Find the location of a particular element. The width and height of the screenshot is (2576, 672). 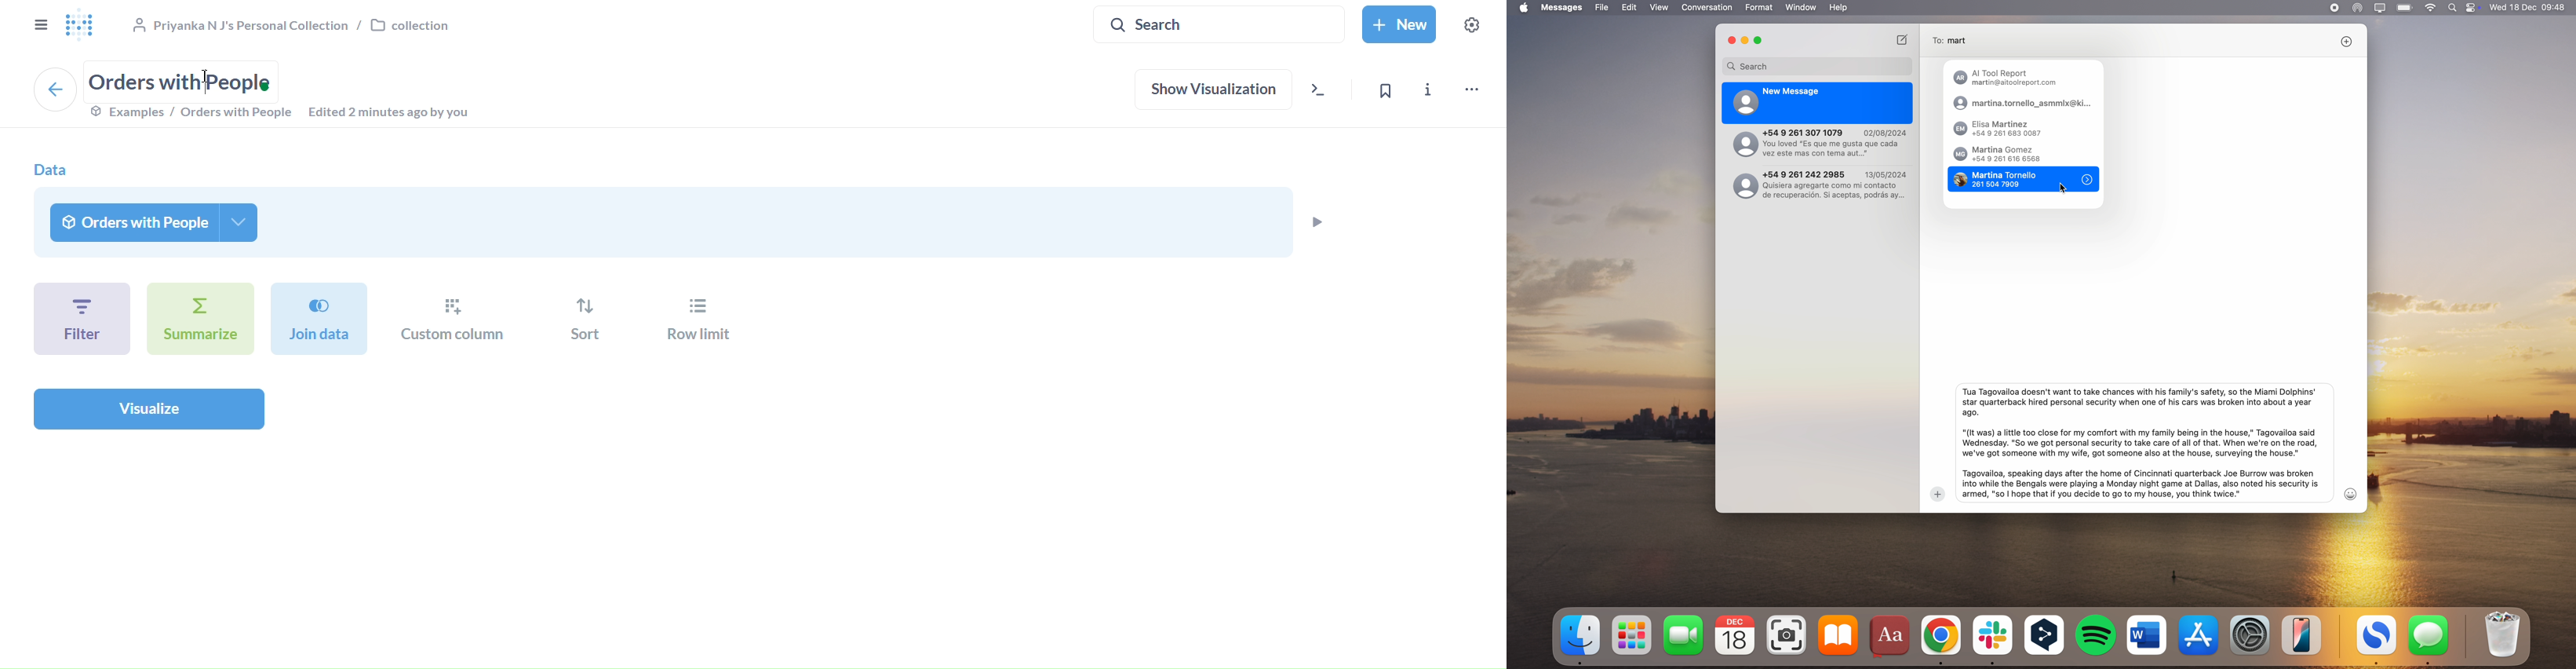

martina.tornello_asmmlxki.. is located at coordinates (2022, 103).